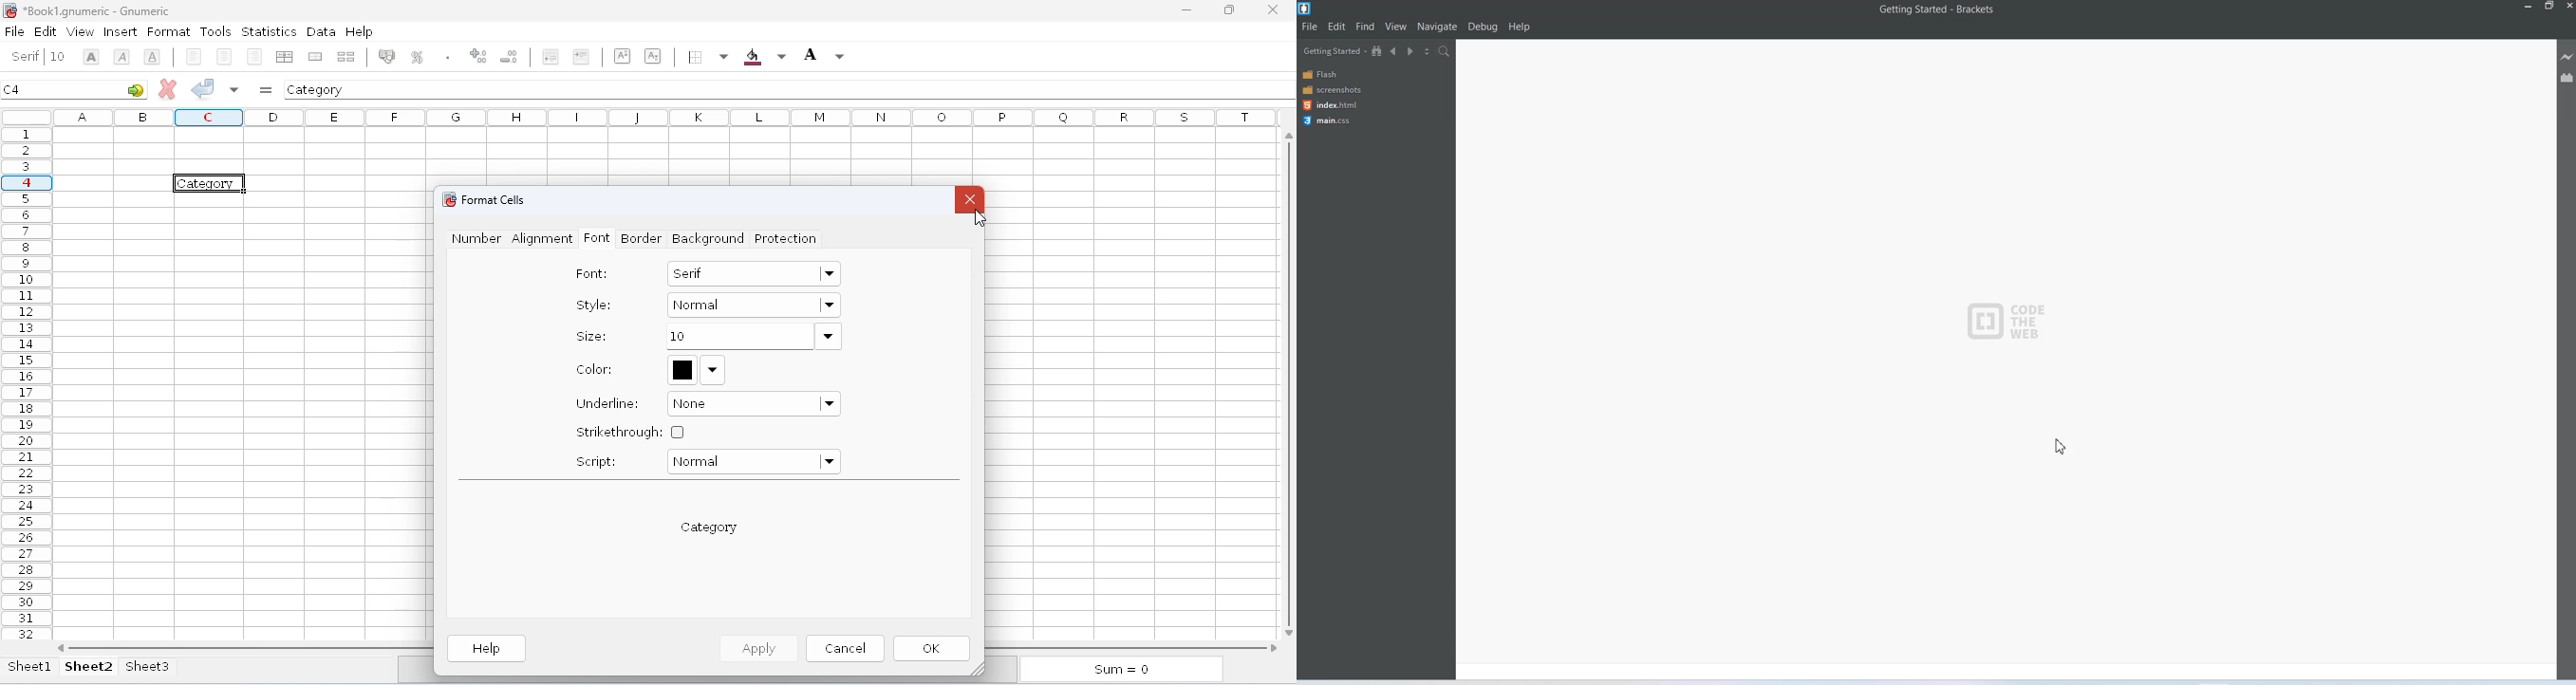  Describe the element at coordinates (595, 369) in the screenshot. I see `color:` at that location.